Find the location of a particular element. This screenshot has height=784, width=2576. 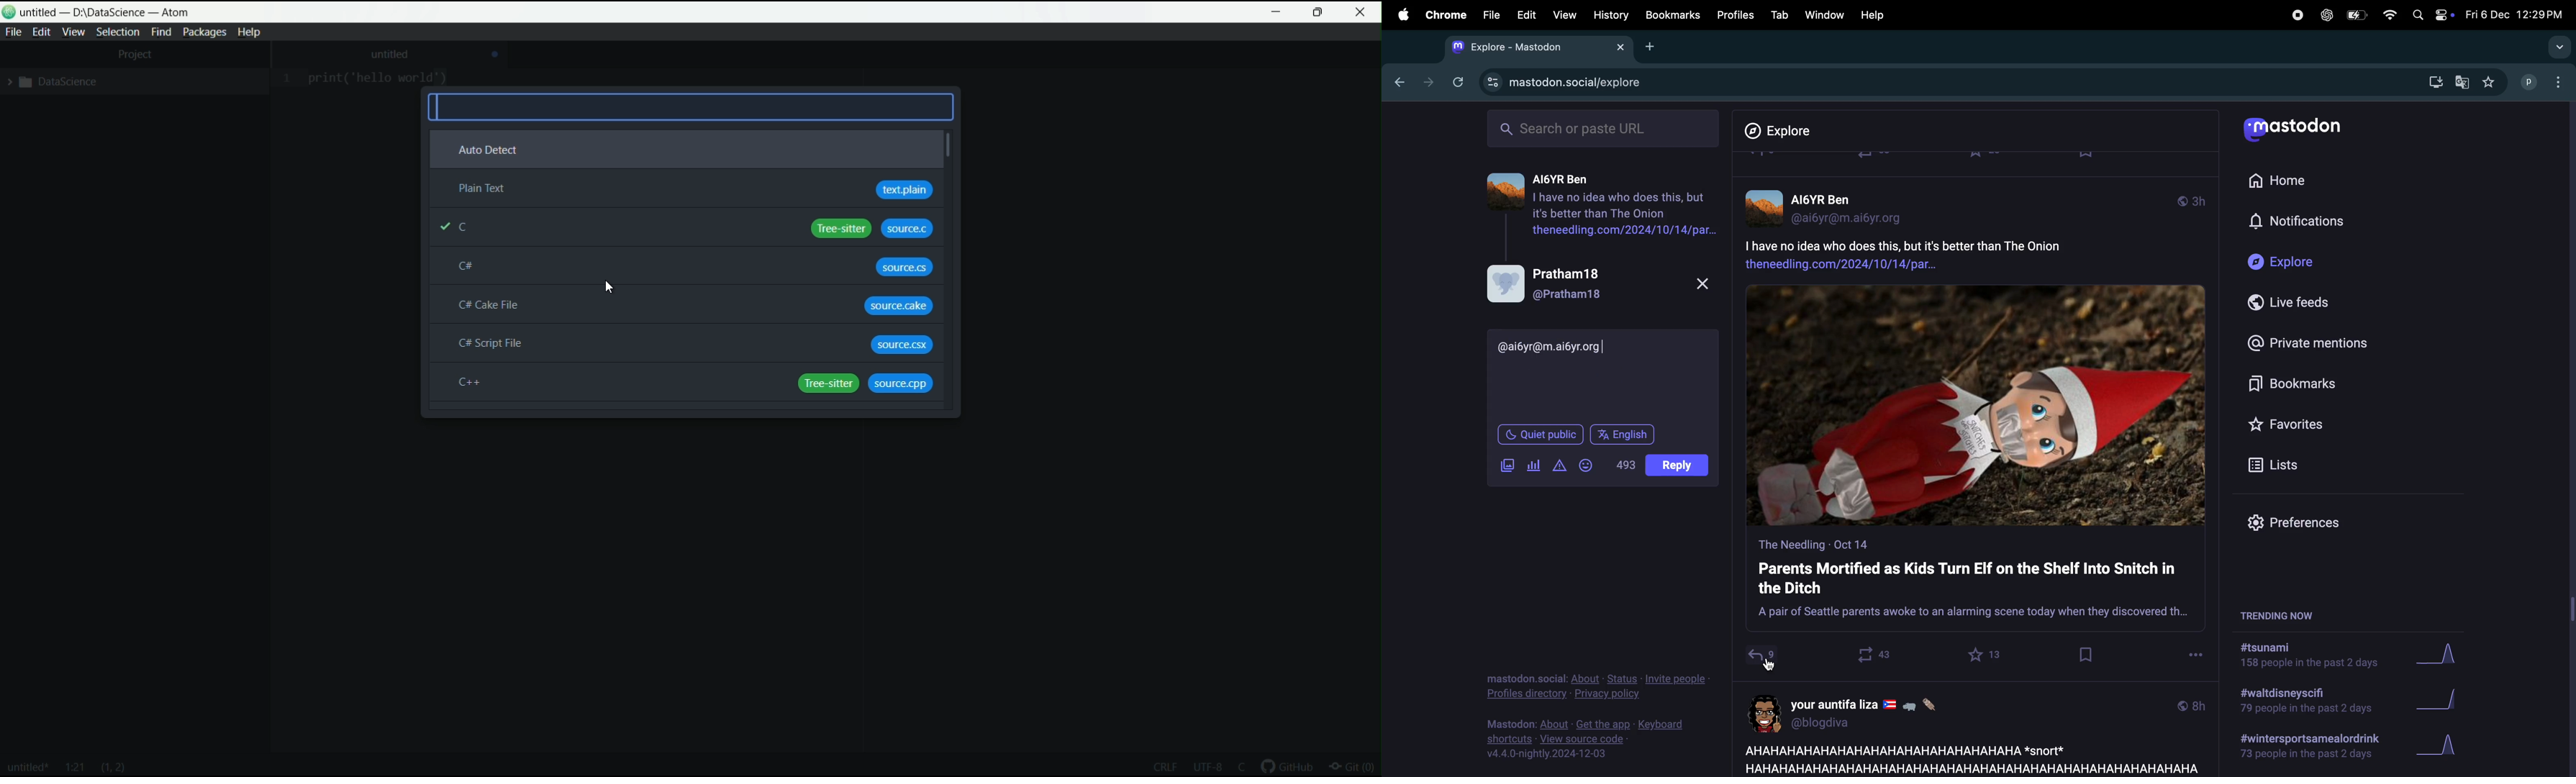

reply is located at coordinates (1761, 658).